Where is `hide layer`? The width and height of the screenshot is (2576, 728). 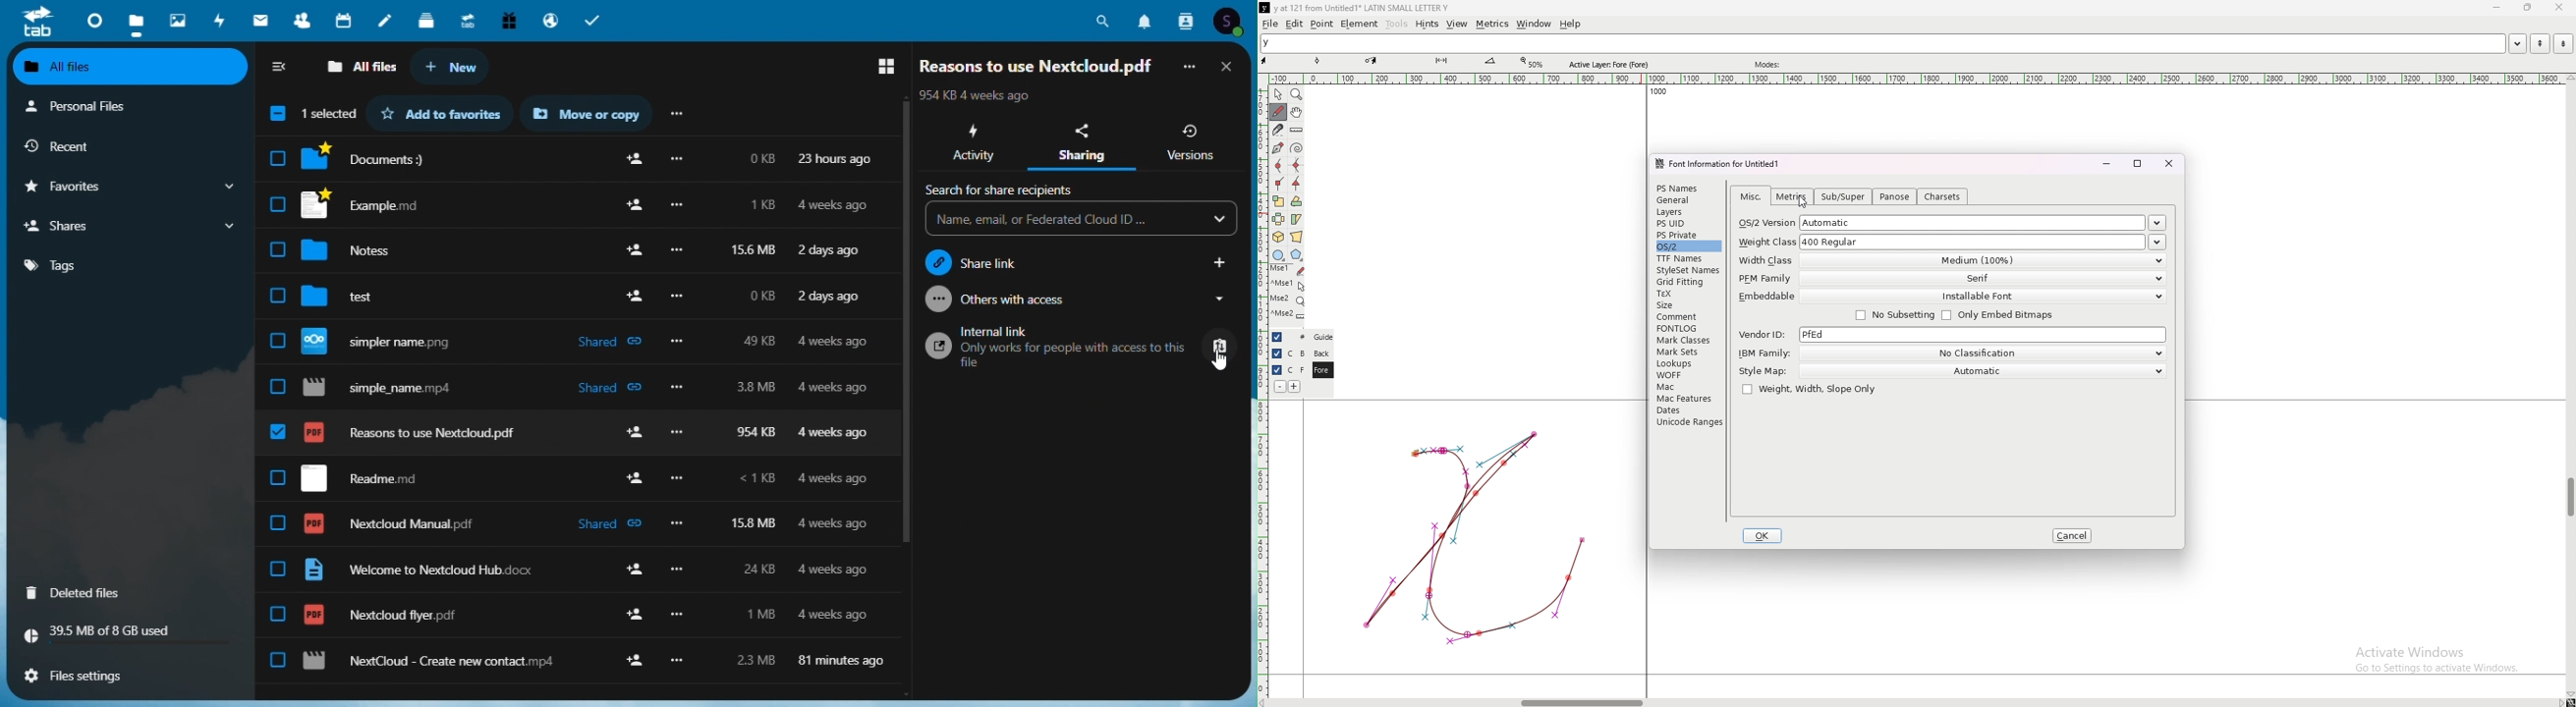
hide layer is located at coordinates (1277, 337).